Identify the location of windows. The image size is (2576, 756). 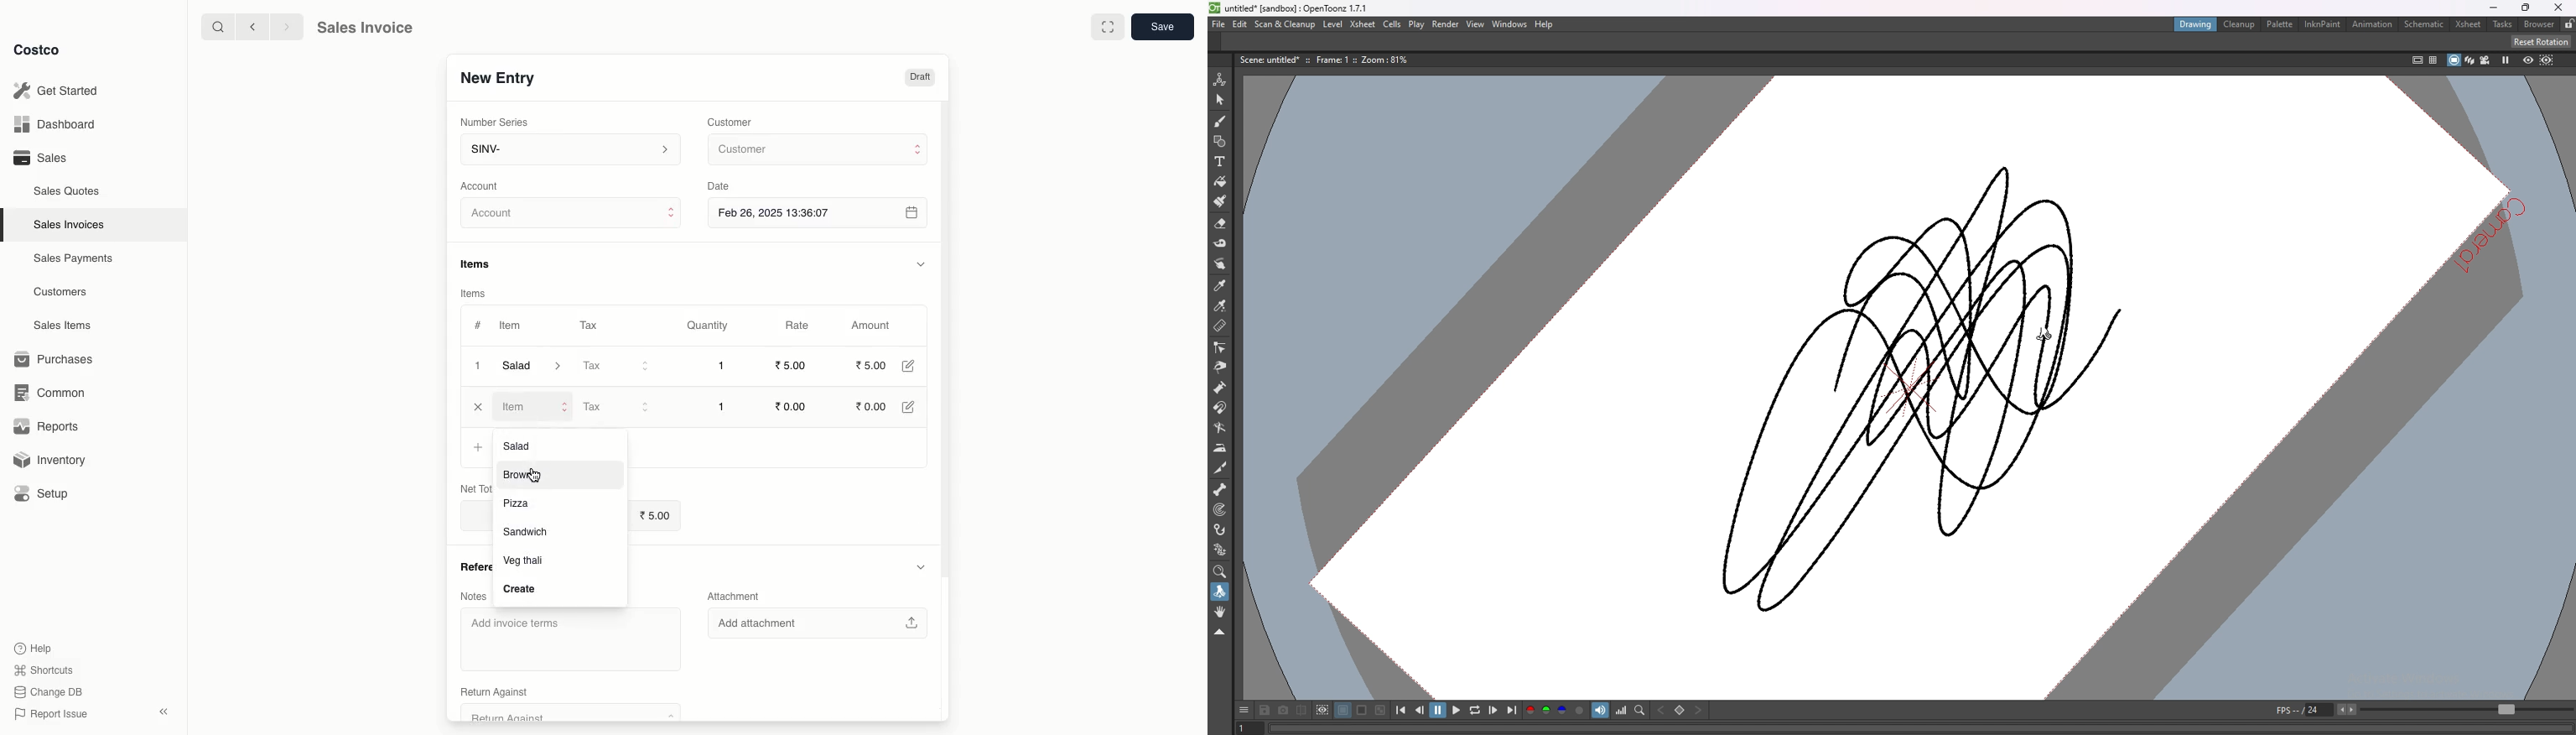
(1509, 24).